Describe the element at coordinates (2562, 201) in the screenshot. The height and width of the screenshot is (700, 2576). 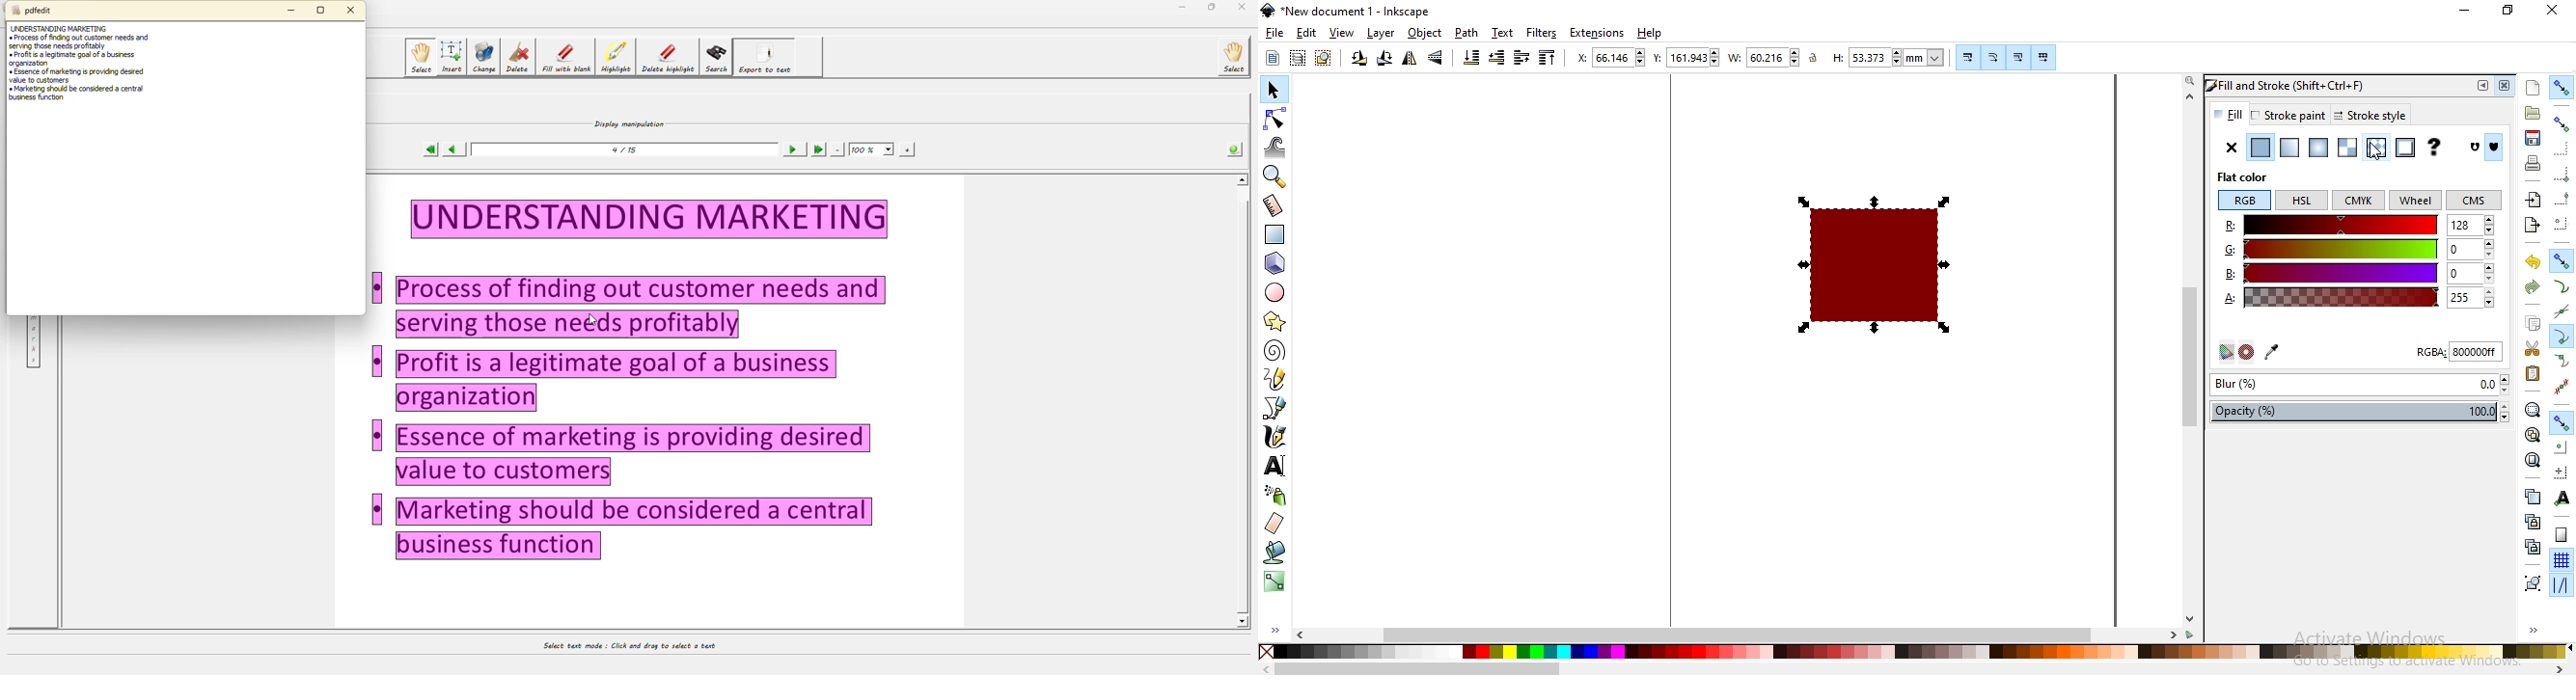
I see `snap midpoints of ` at that location.